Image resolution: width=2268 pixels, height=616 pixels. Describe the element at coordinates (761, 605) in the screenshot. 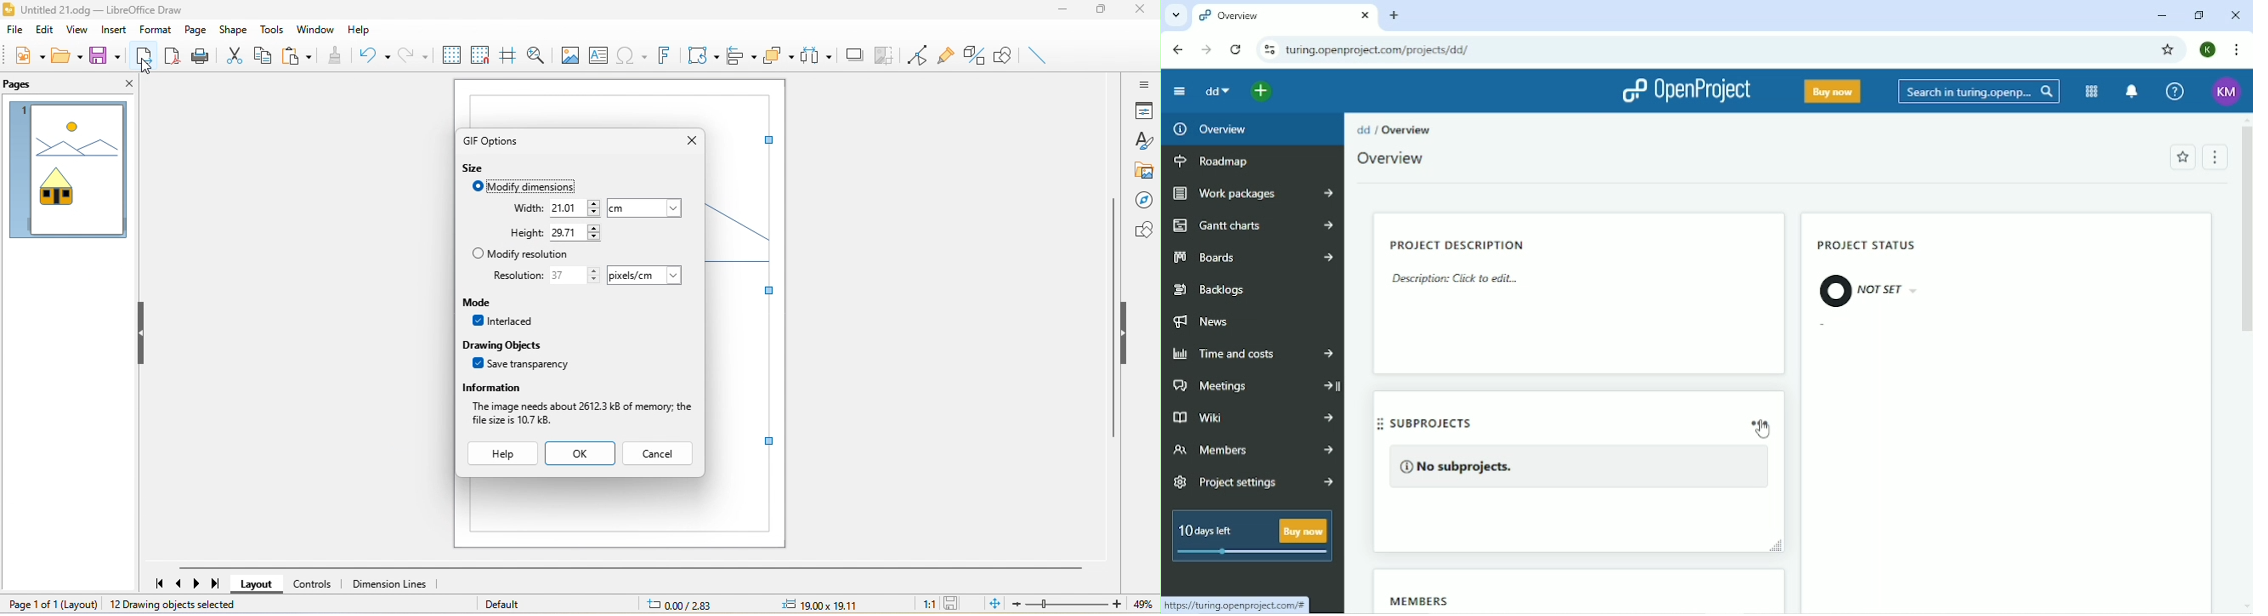

I see `cursor and object position changed (0.00/2.83  1900x19.11))` at that location.